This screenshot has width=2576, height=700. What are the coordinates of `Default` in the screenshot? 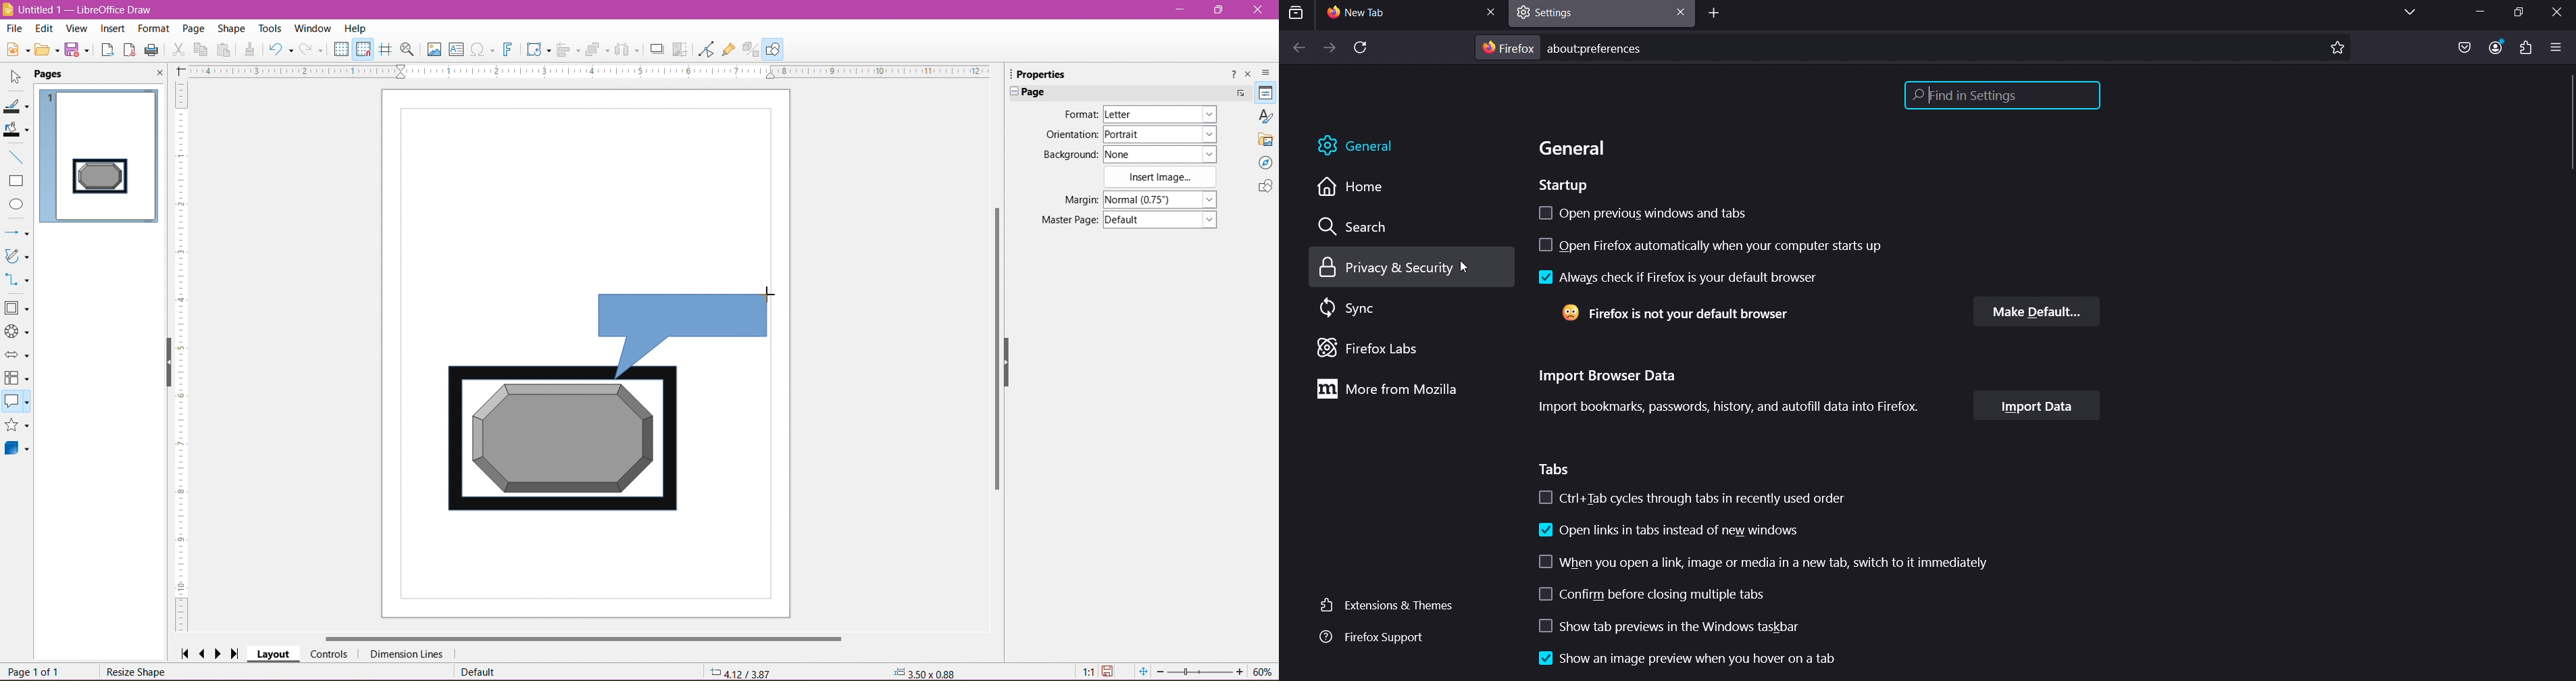 It's located at (478, 672).